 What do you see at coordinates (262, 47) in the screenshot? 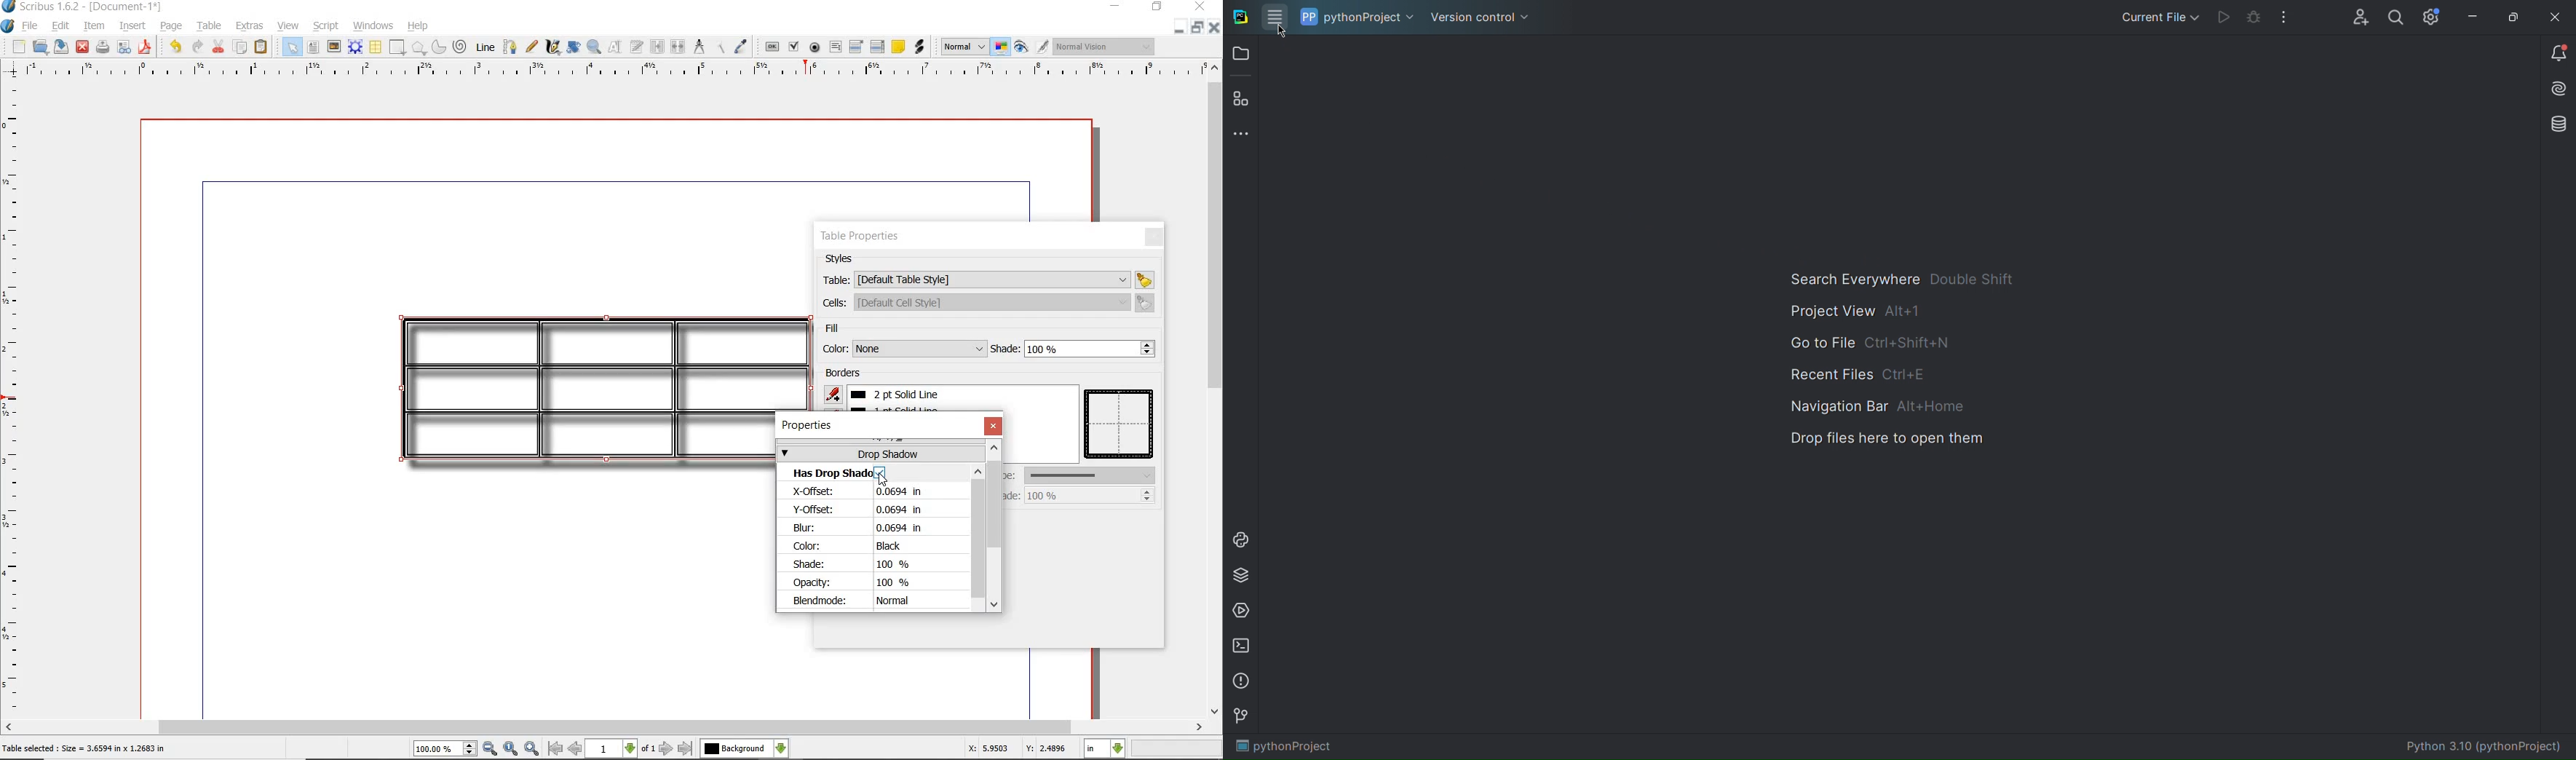
I see `paste` at bounding box center [262, 47].